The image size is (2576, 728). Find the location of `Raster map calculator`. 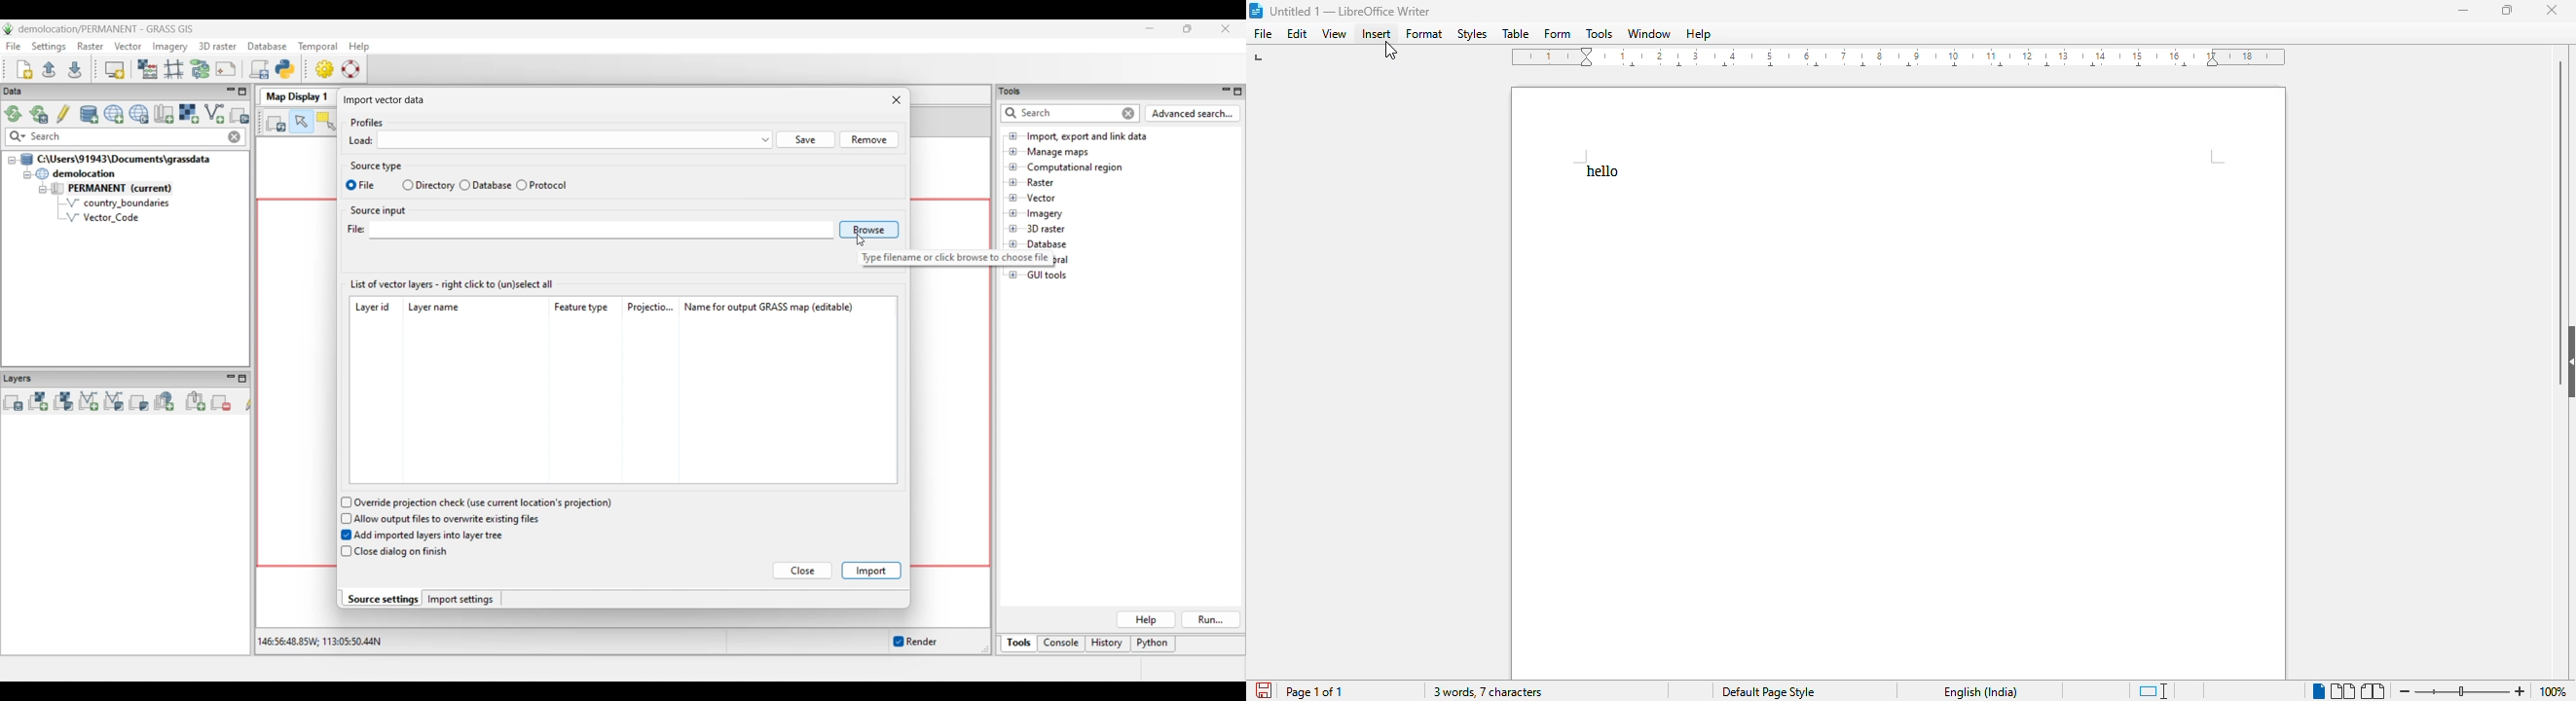

Raster map calculator is located at coordinates (147, 69).